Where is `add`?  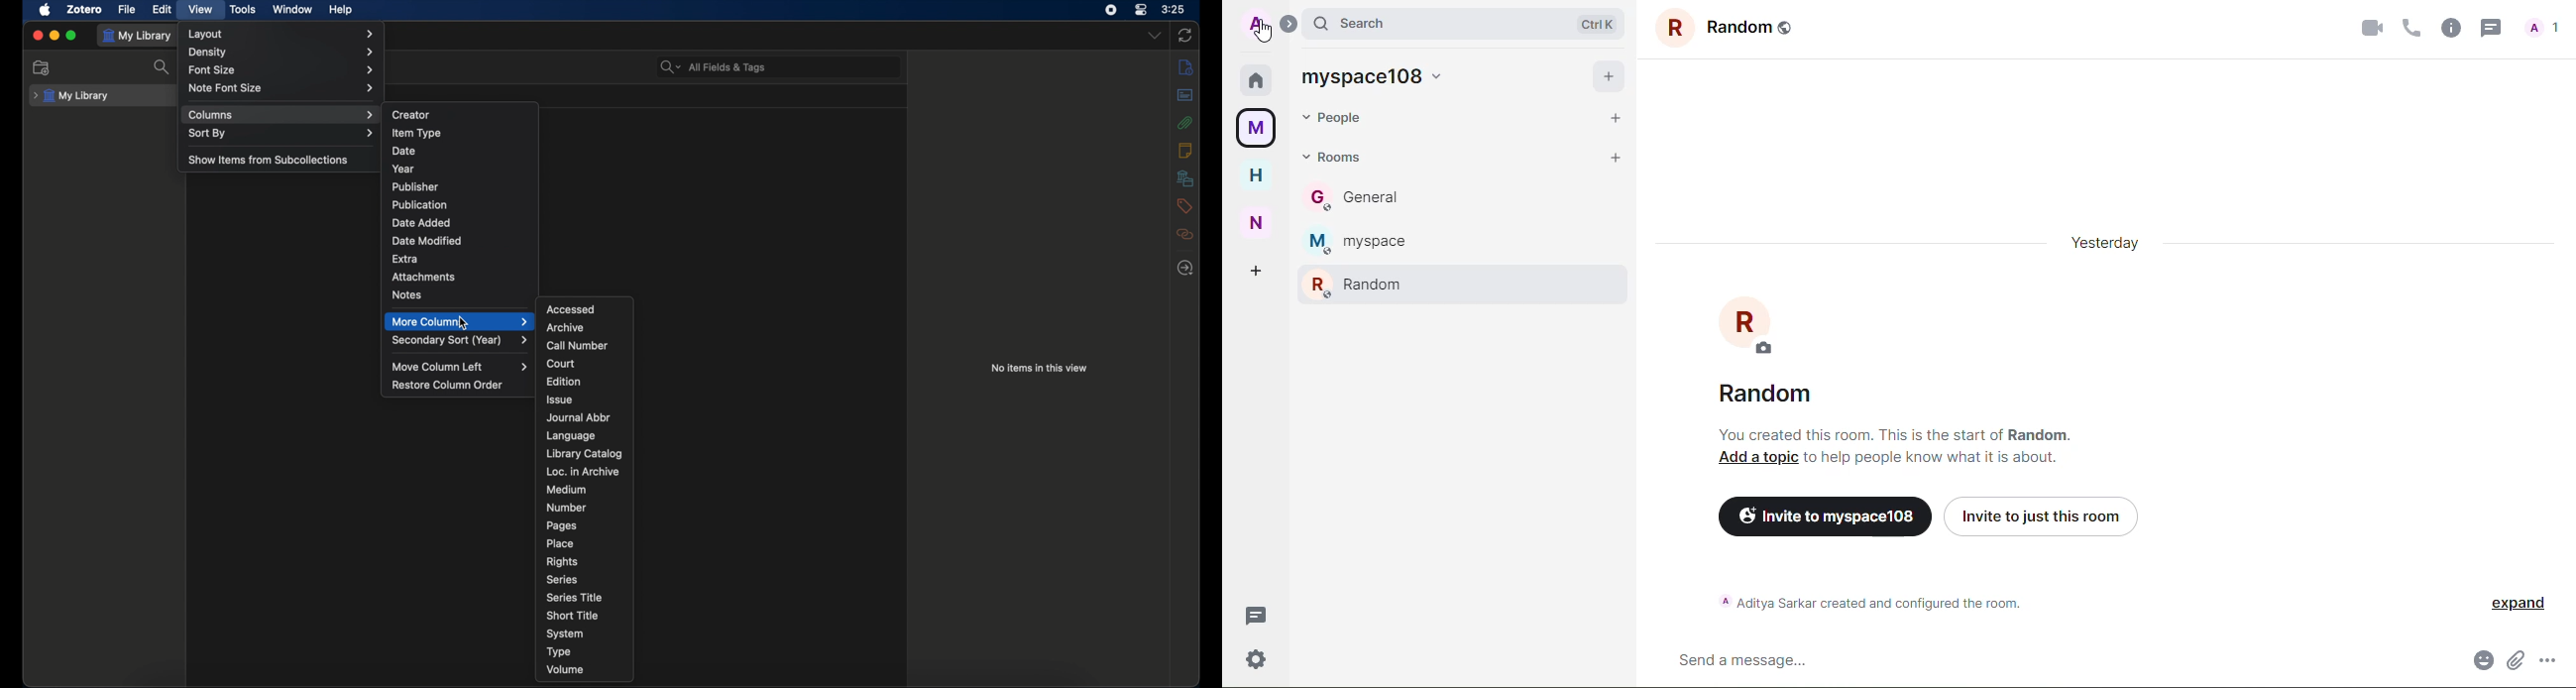
add is located at coordinates (1617, 117).